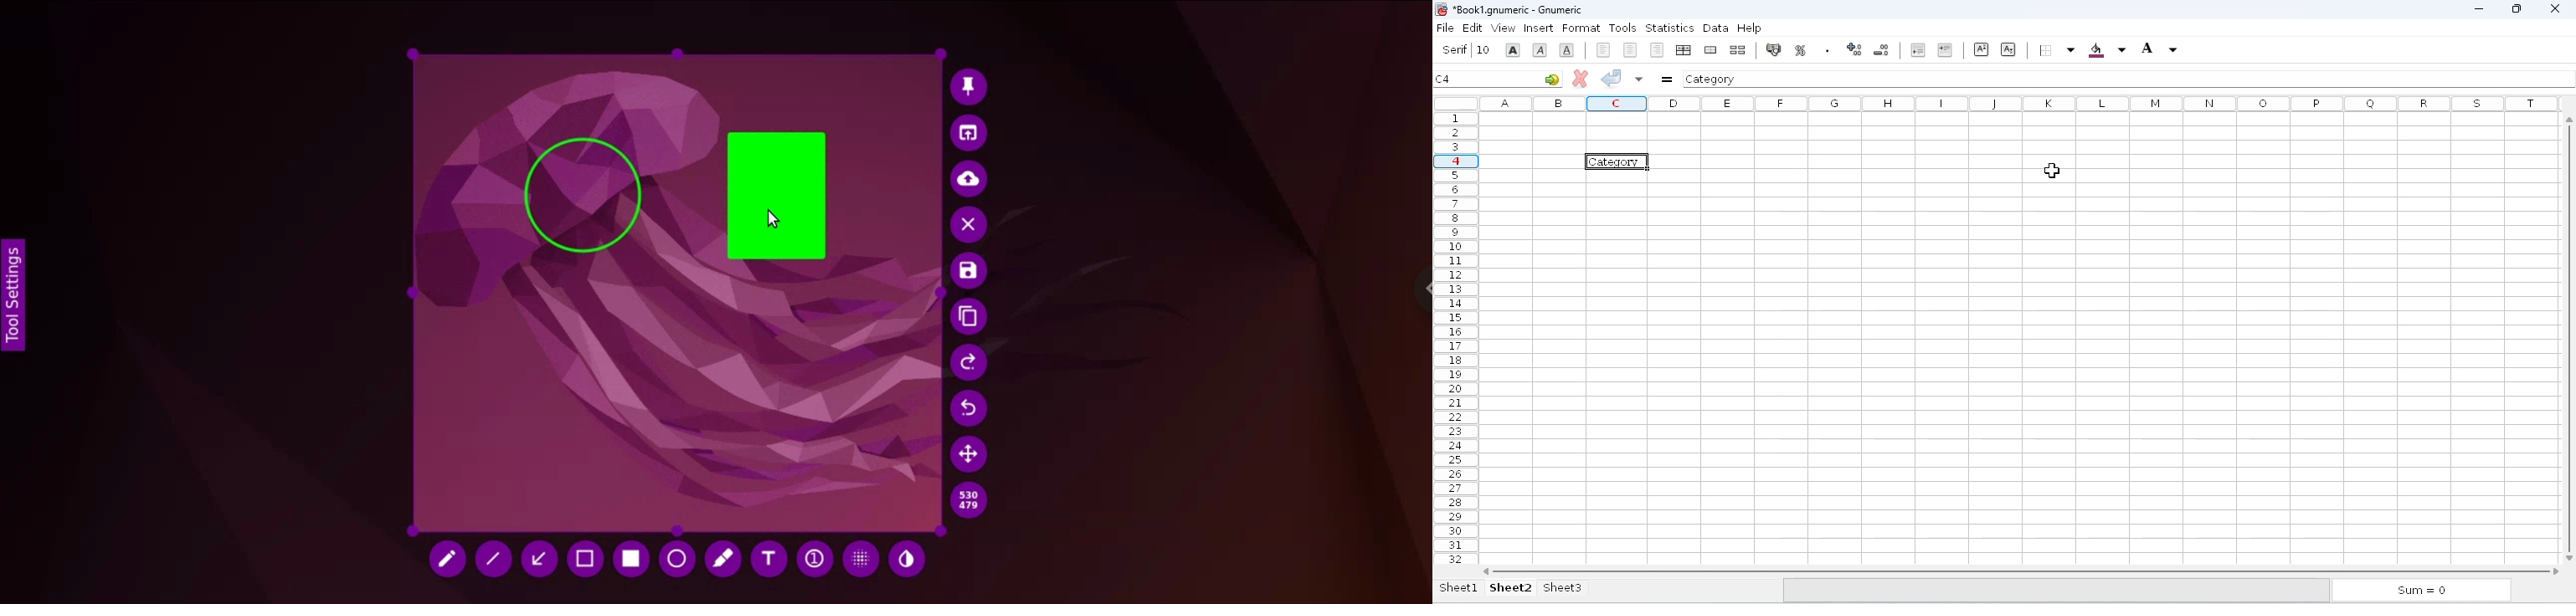 This screenshot has width=2576, height=616. What do you see at coordinates (2517, 9) in the screenshot?
I see `maximize` at bounding box center [2517, 9].